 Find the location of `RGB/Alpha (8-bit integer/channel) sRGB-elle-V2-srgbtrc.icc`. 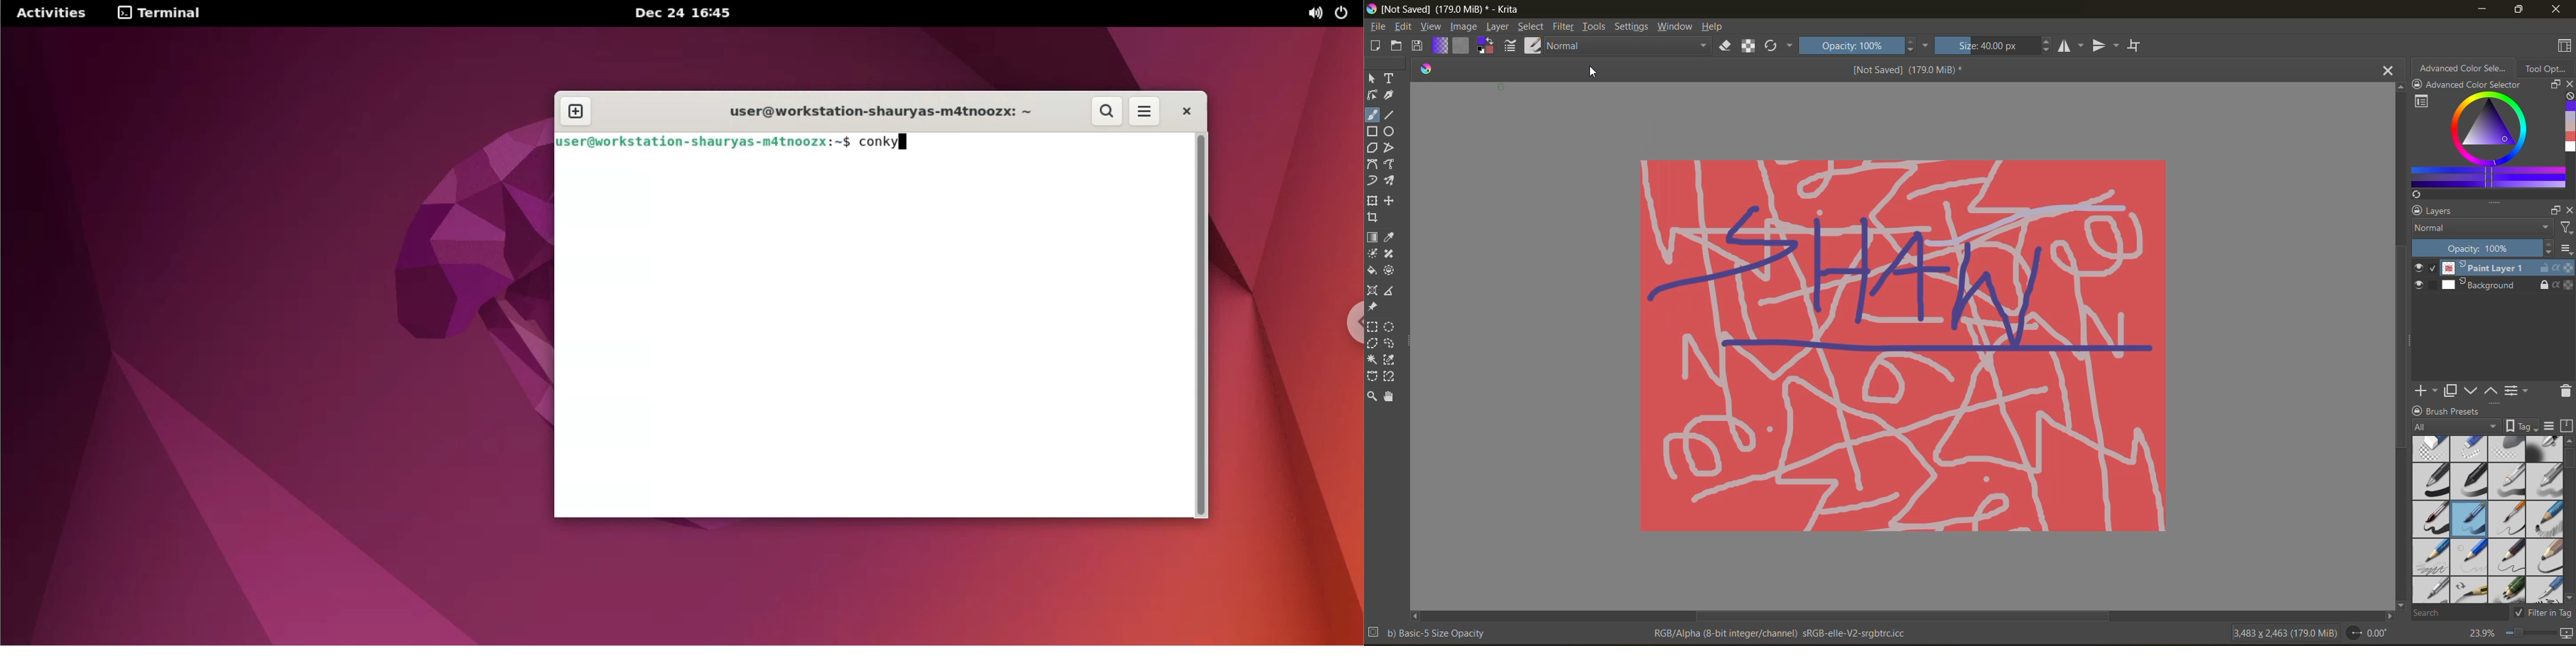

RGB/Alpha (8-bit integer/channel) sRGB-elle-V2-srgbtrc.icc is located at coordinates (1781, 634).